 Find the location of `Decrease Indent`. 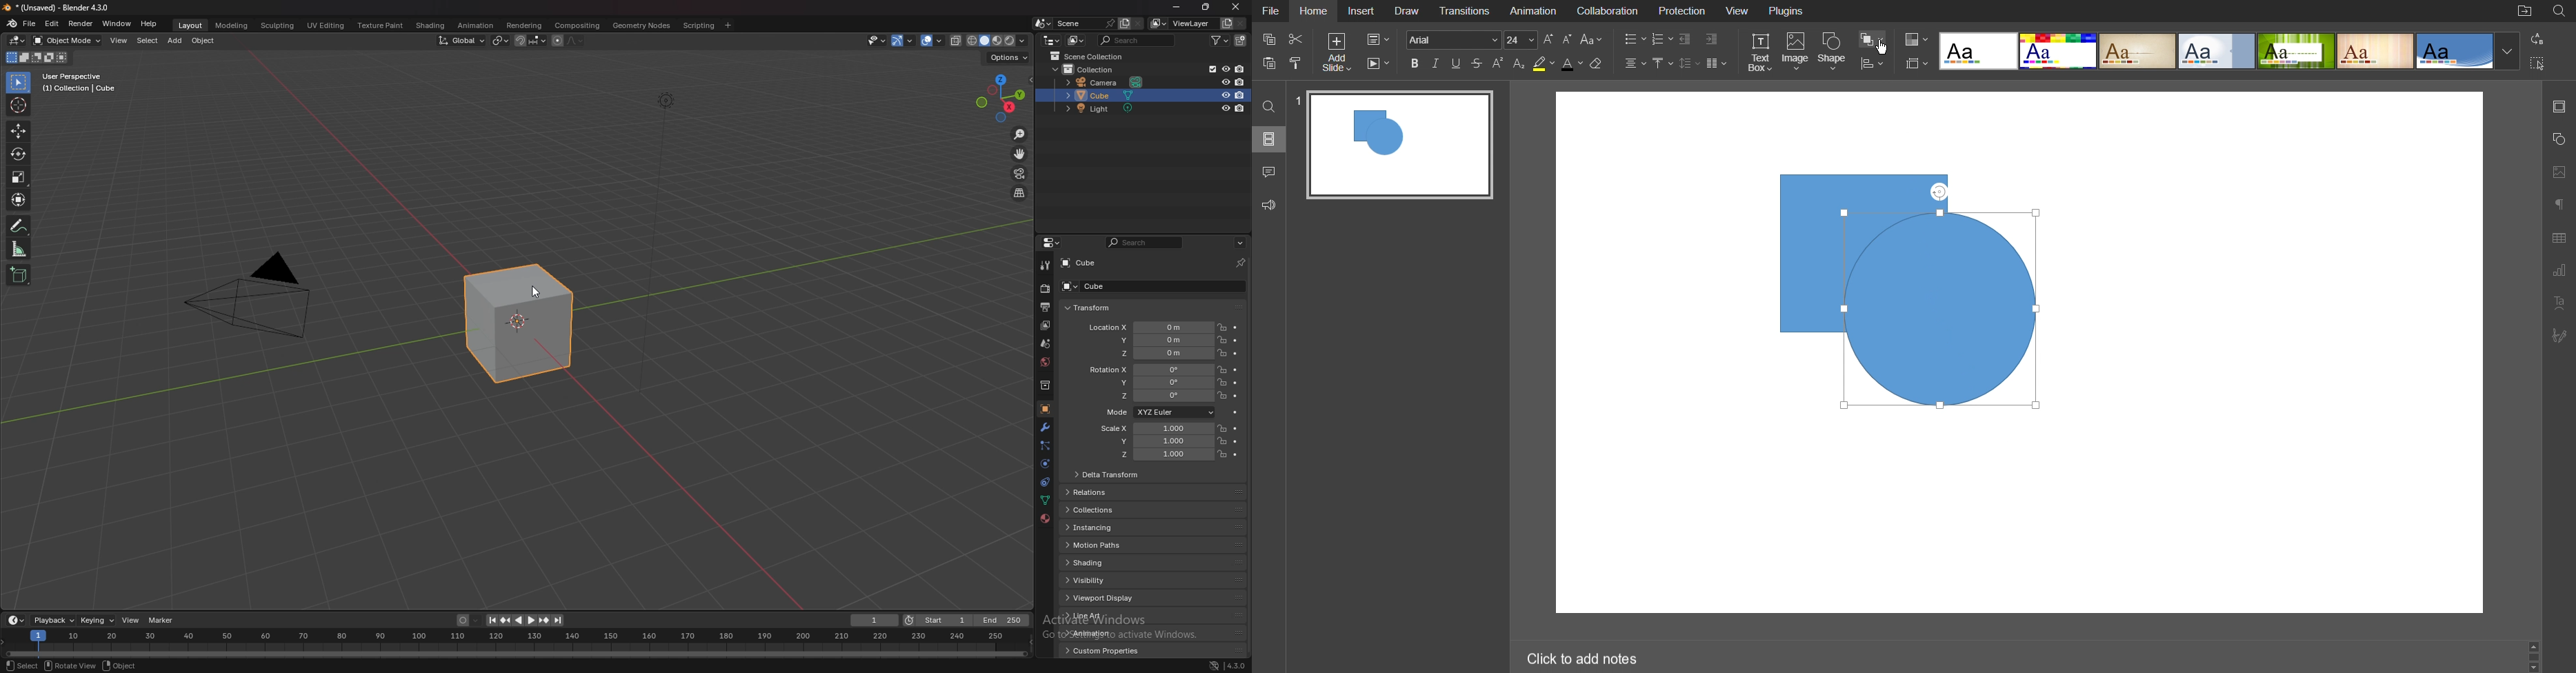

Decrease Indent is located at coordinates (1686, 39).